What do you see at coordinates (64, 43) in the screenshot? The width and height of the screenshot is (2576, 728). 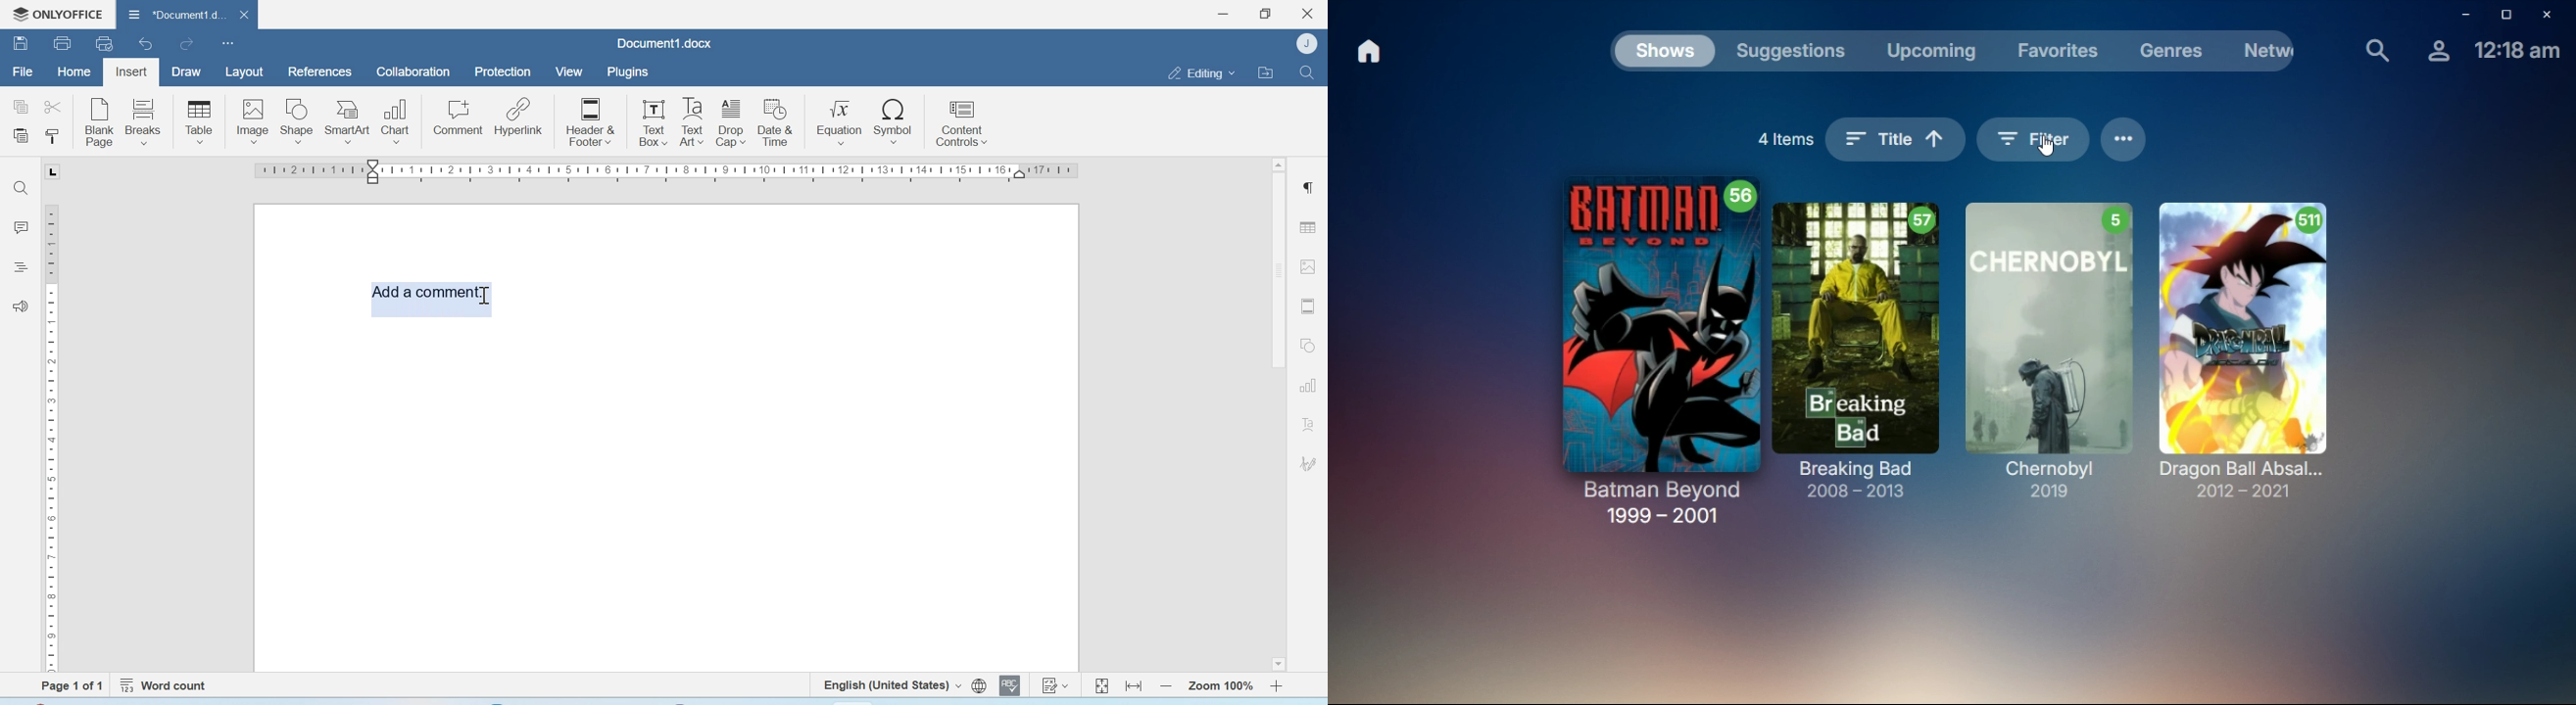 I see `Print file` at bounding box center [64, 43].